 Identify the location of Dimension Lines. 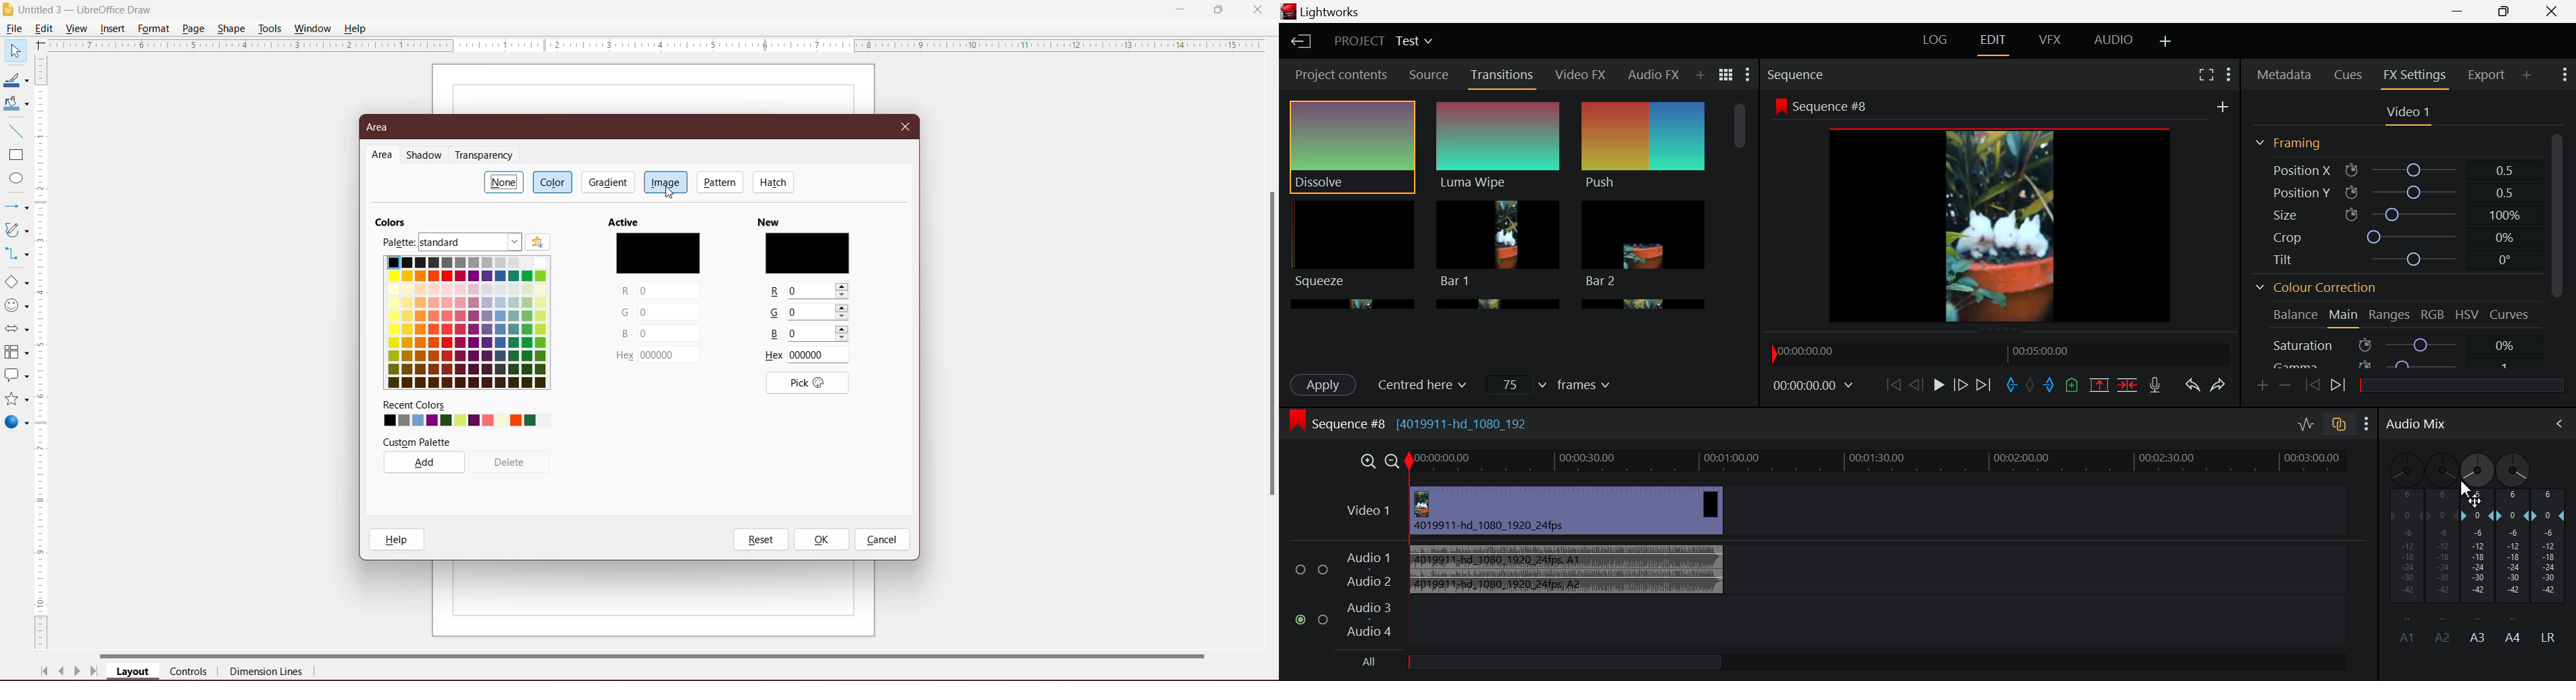
(267, 673).